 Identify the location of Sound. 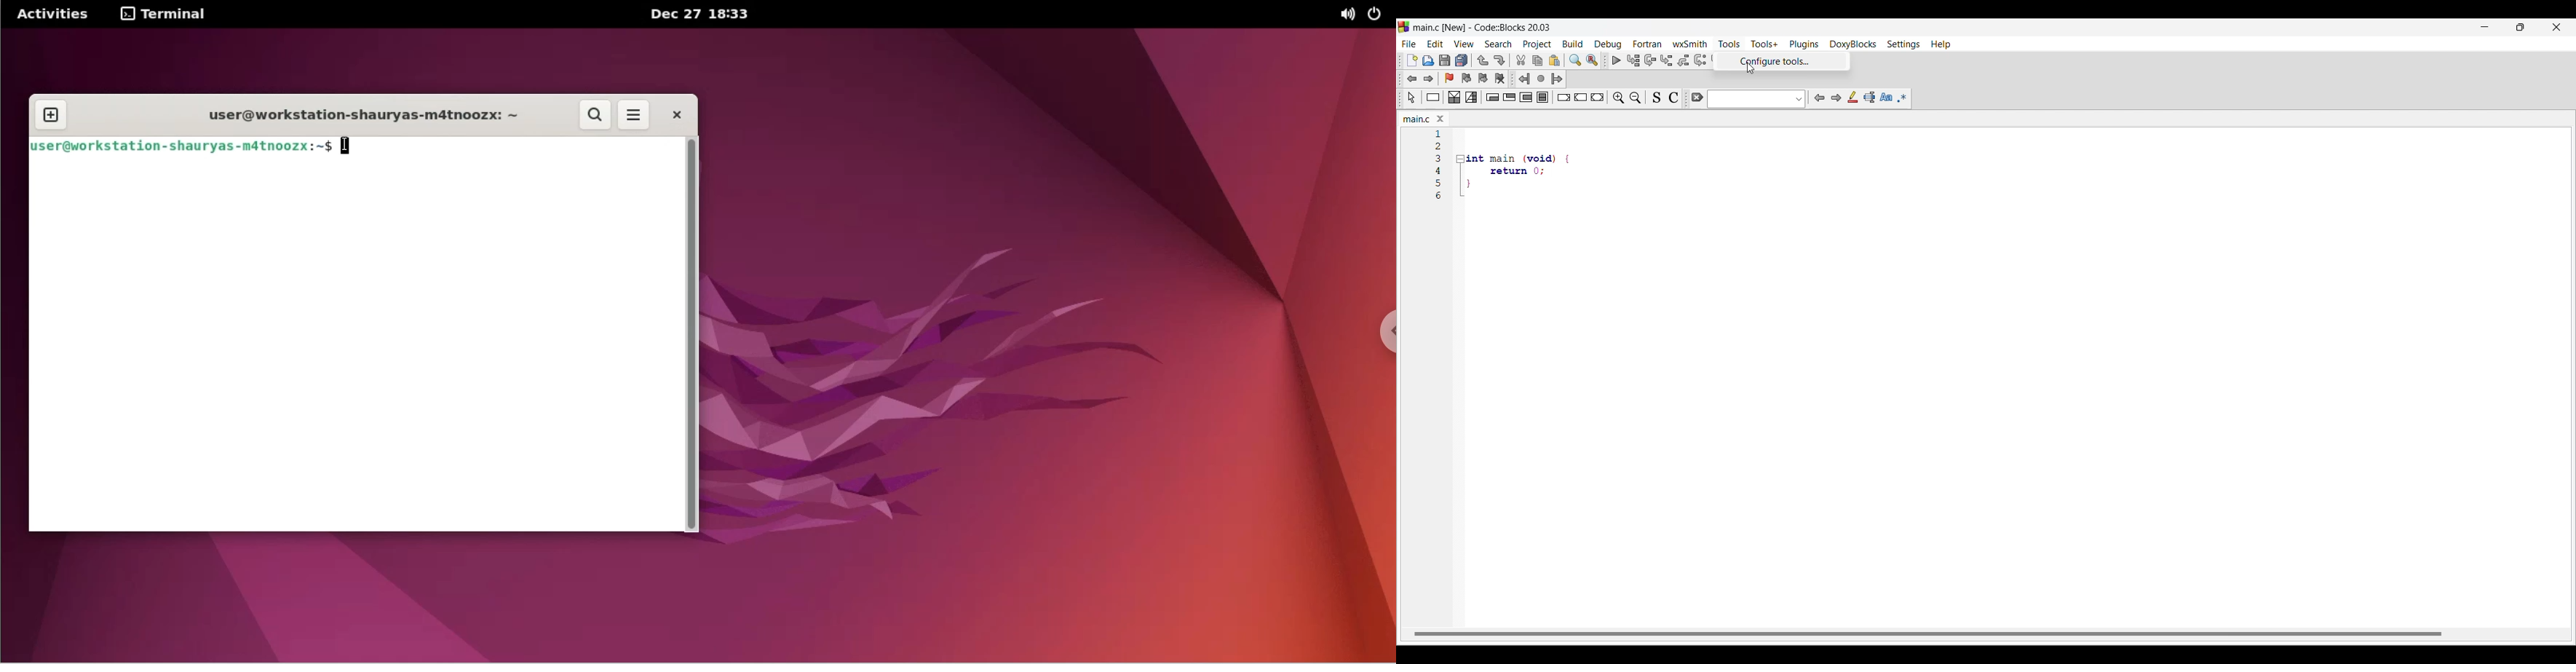
(1348, 15).